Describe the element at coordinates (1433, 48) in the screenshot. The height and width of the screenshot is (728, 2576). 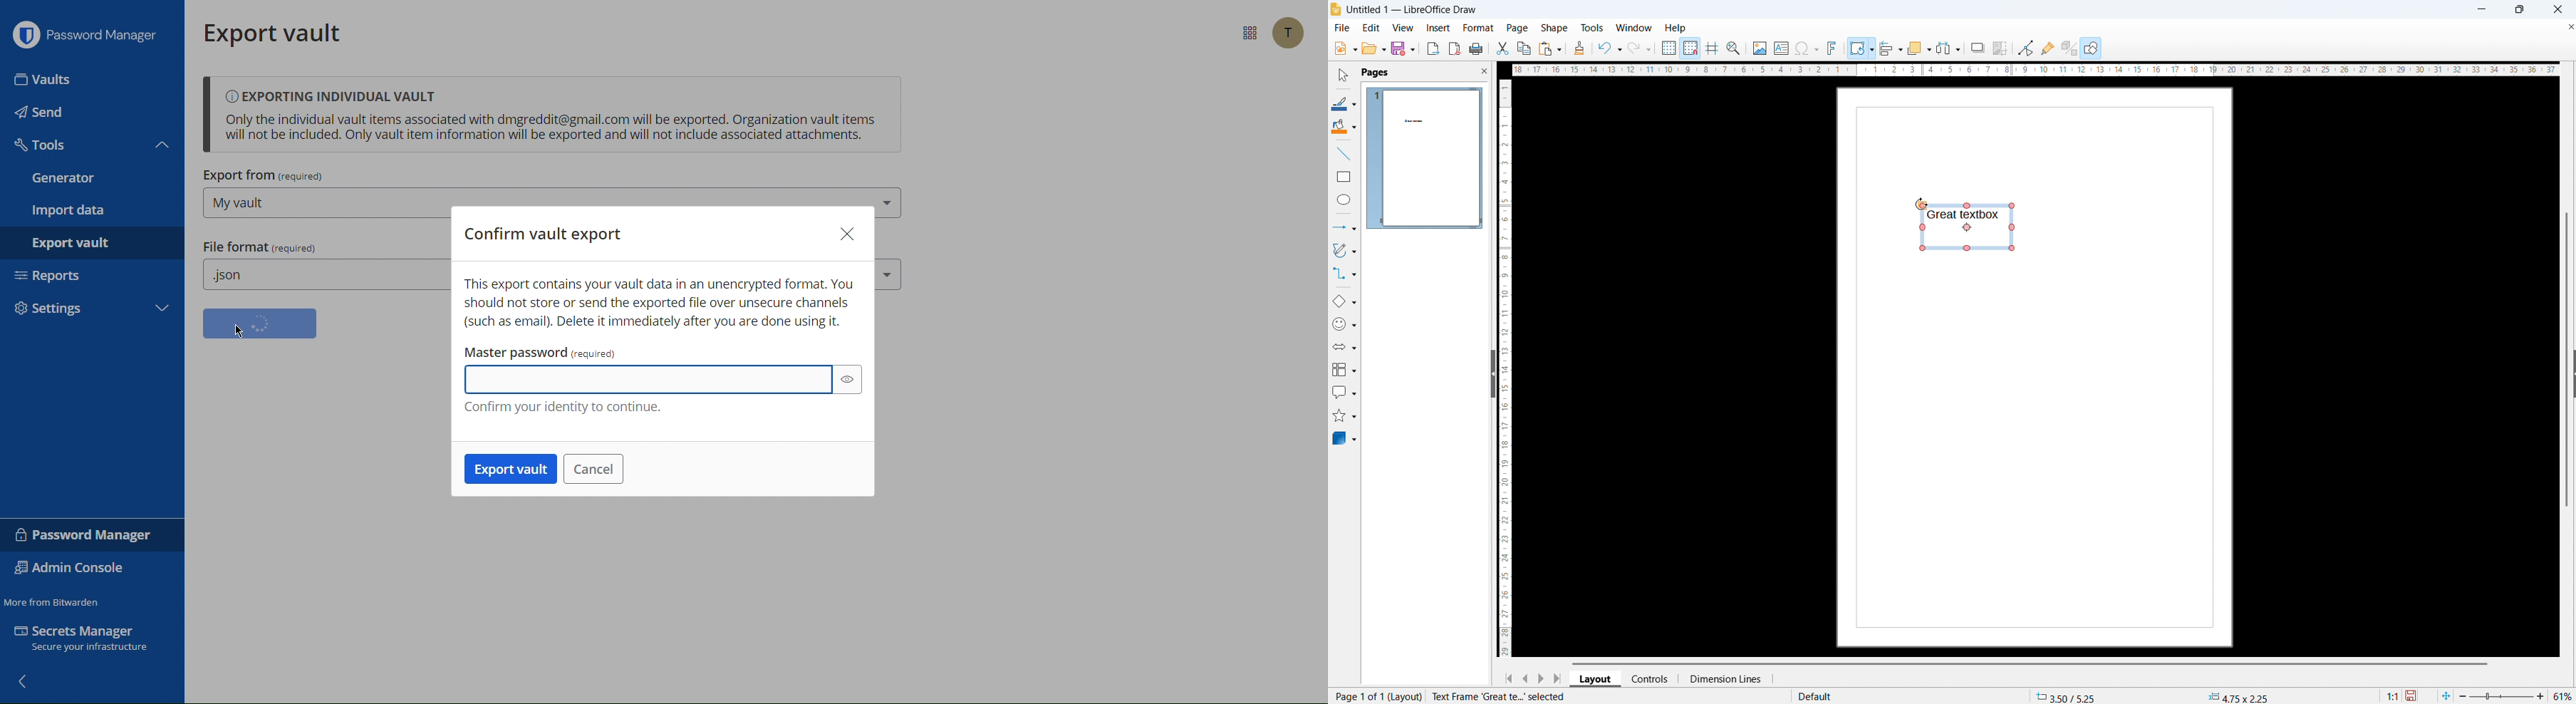
I see `export` at that location.